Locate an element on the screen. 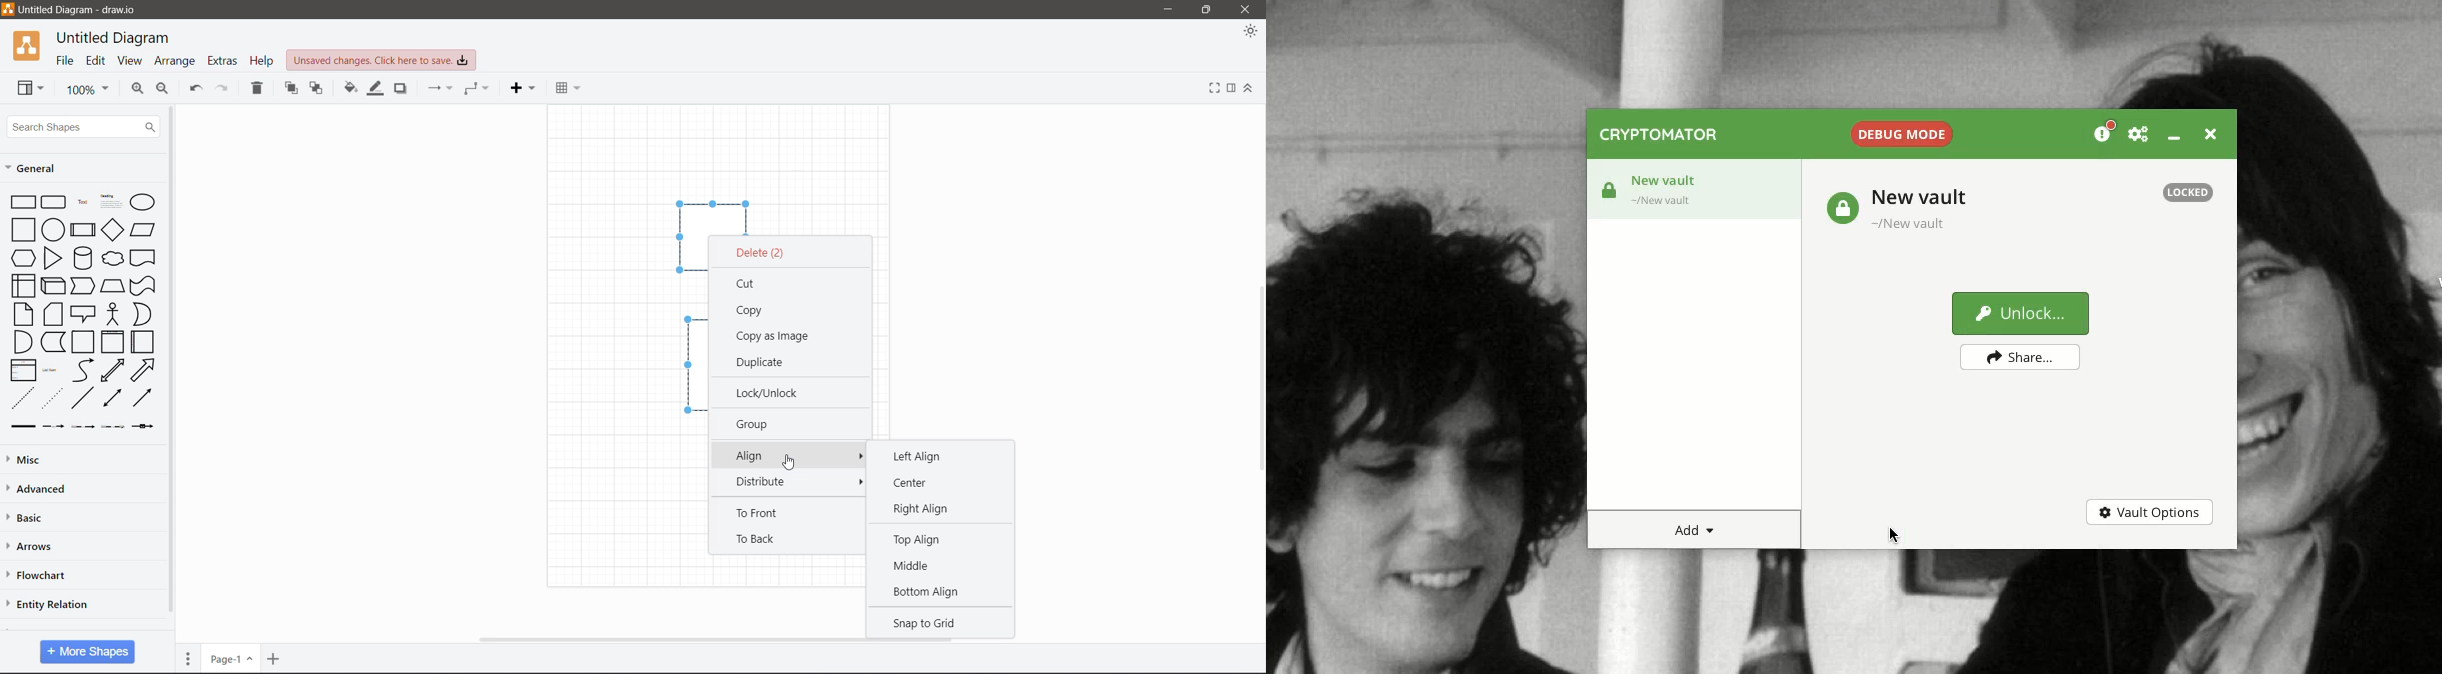  Connection is located at coordinates (441, 88).